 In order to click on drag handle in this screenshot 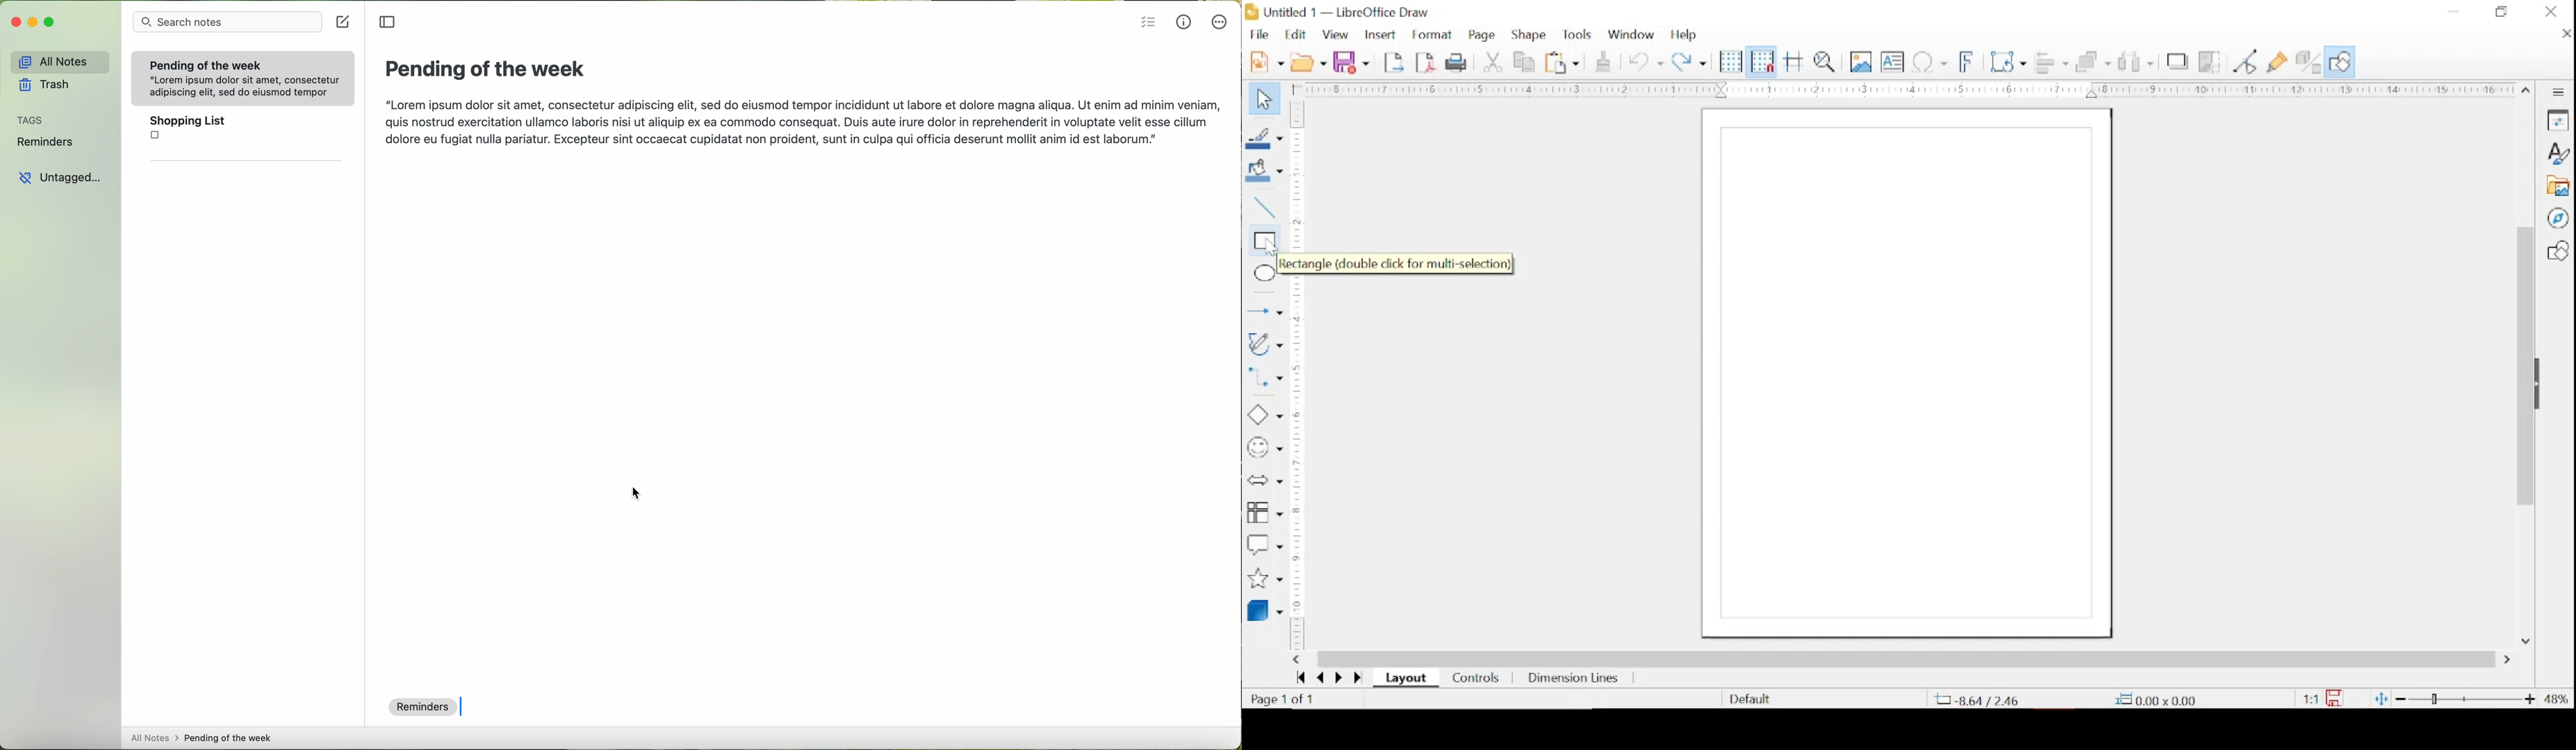, I will do `click(2543, 385)`.